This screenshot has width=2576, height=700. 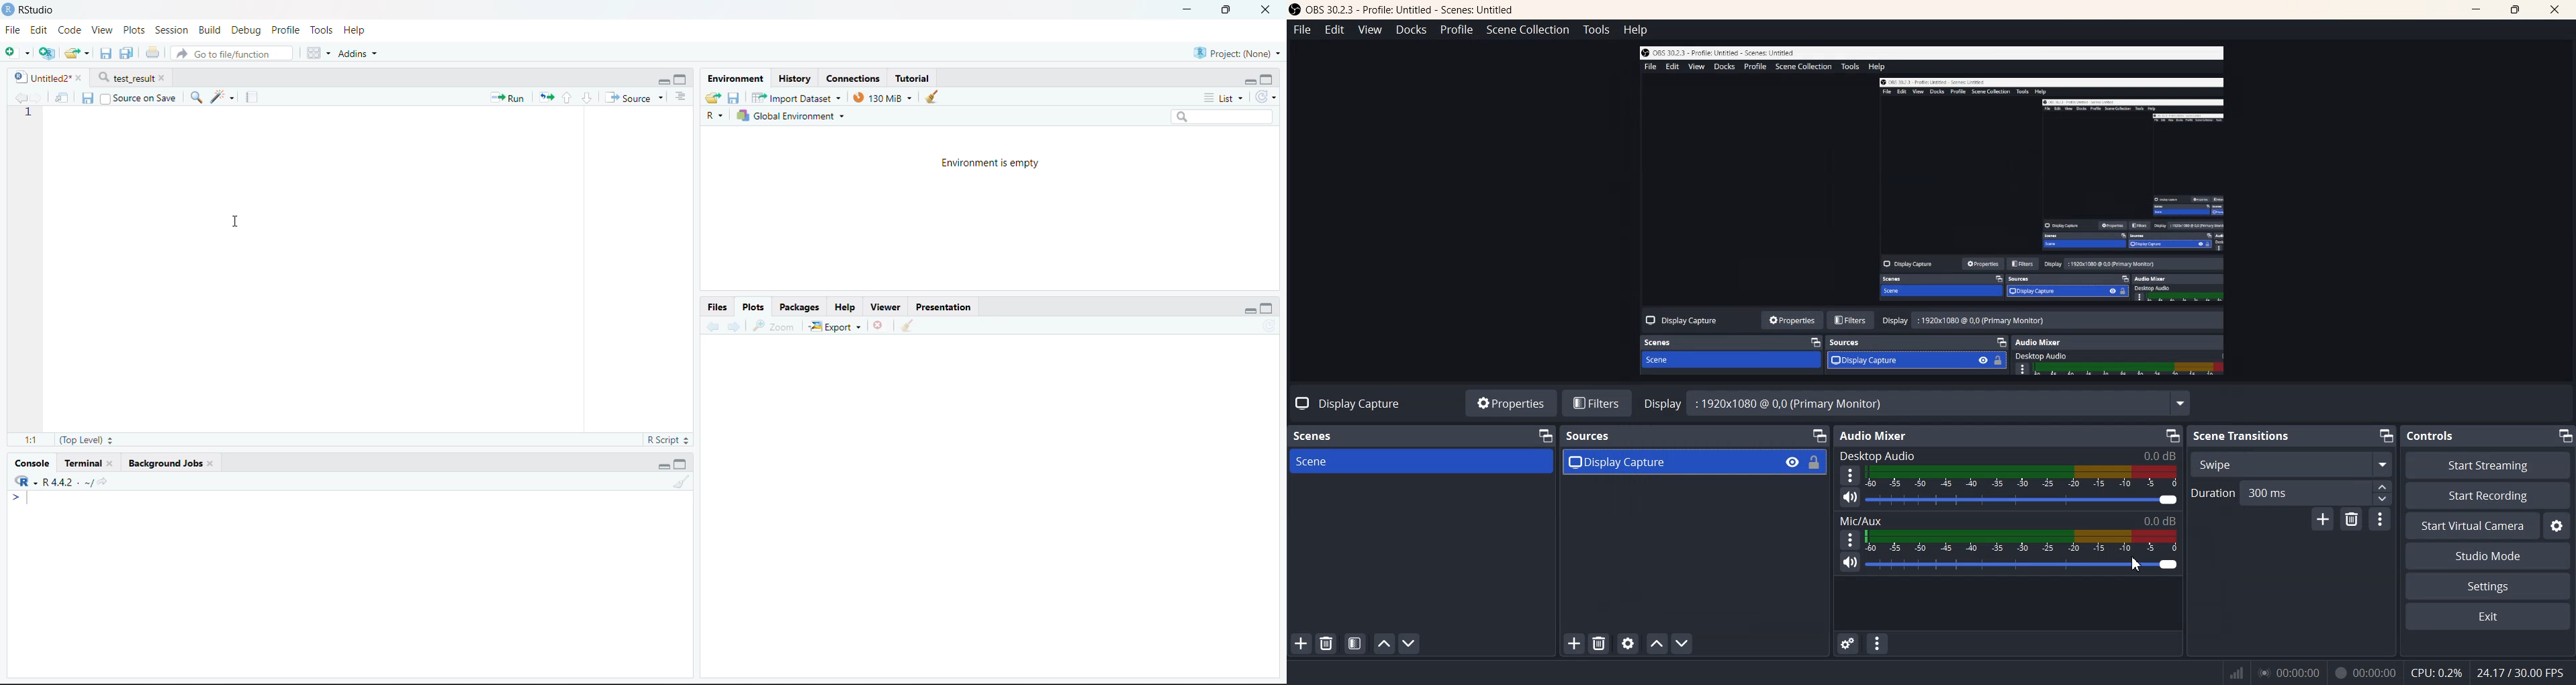 What do you see at coordinates (2487, 496) in the screenshot?
I see `Start Recording` at bounding box center [2487, 496].